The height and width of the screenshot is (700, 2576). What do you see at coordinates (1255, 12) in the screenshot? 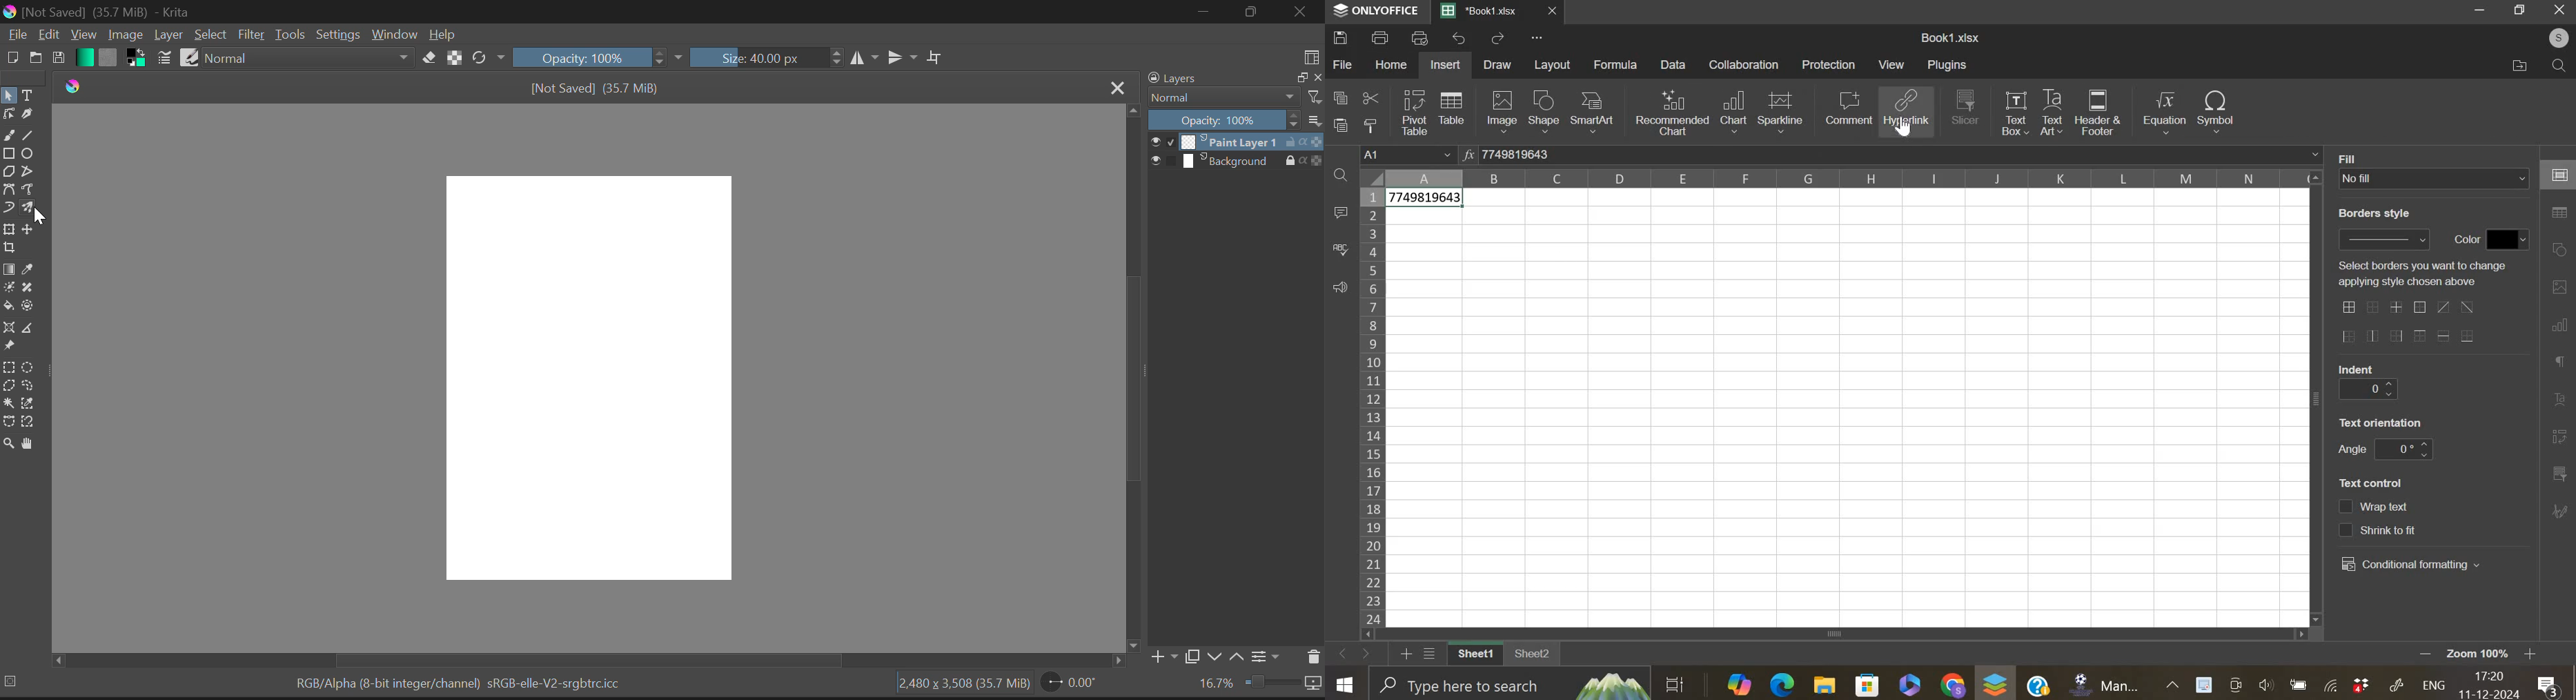
I see `Minimize` at bounding box center [1255, 12].